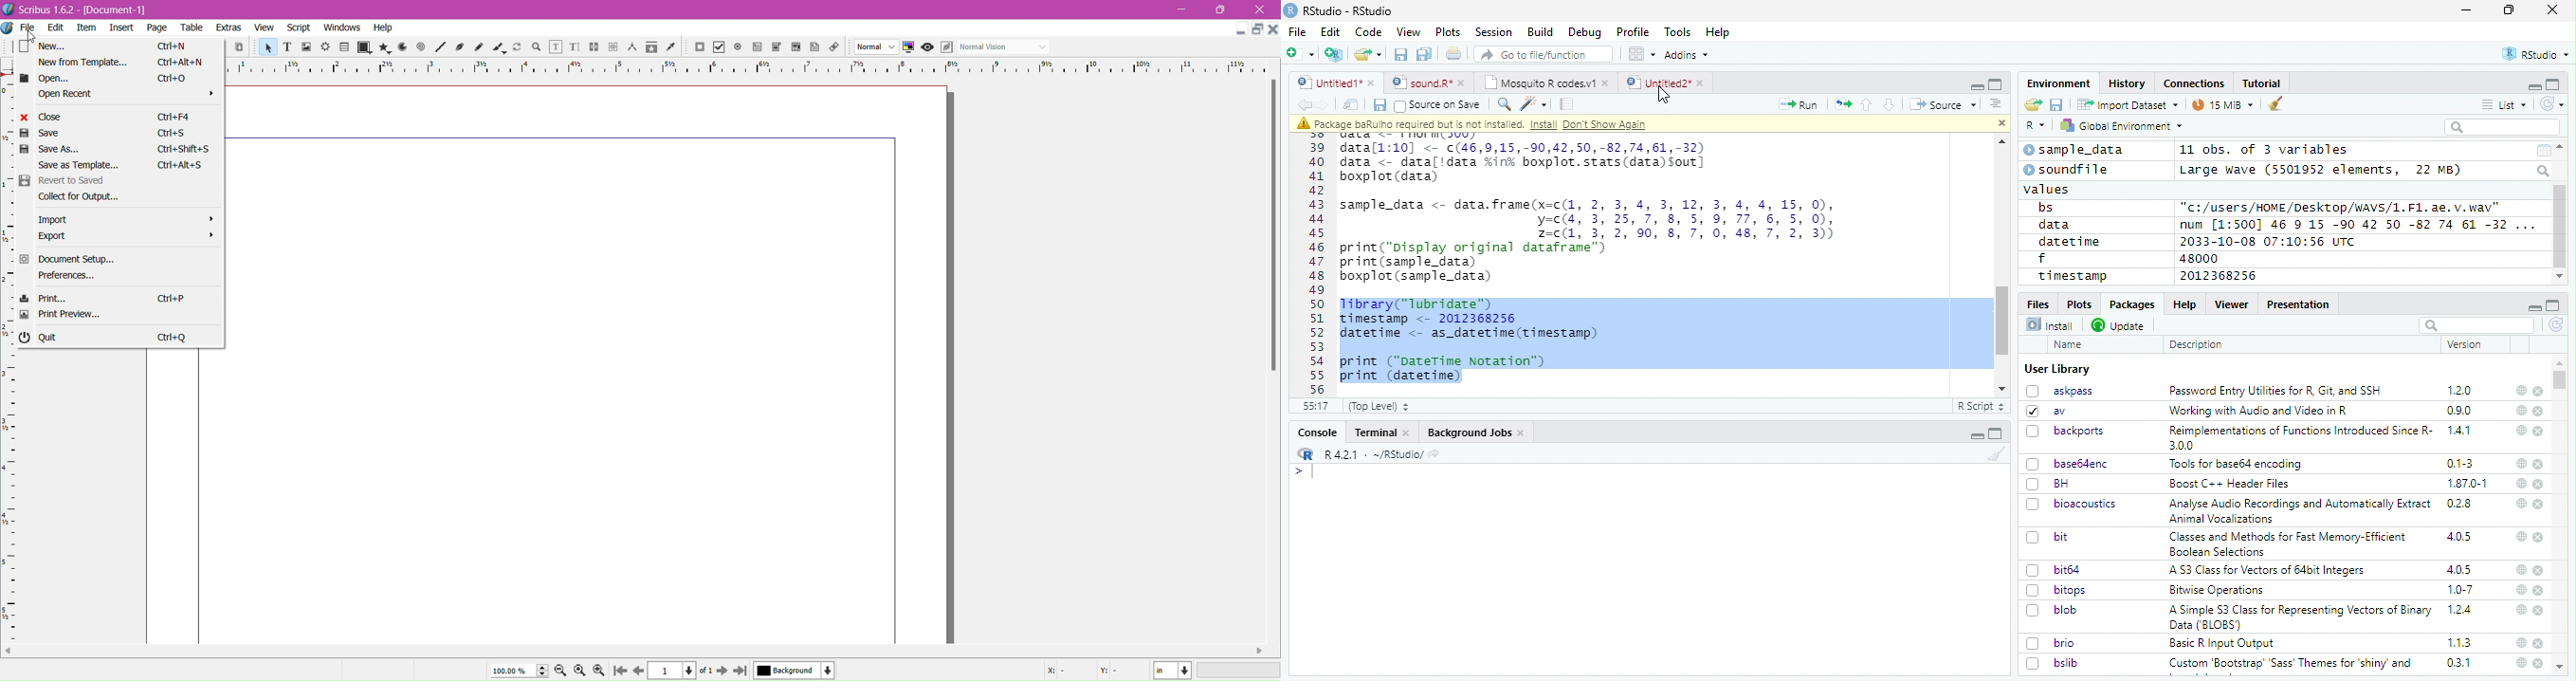 The width and height of the screenshot is (2576, 700). Describe the element at coordinates (1532, 103) in the screenshot. I see `Code tools` at that location.